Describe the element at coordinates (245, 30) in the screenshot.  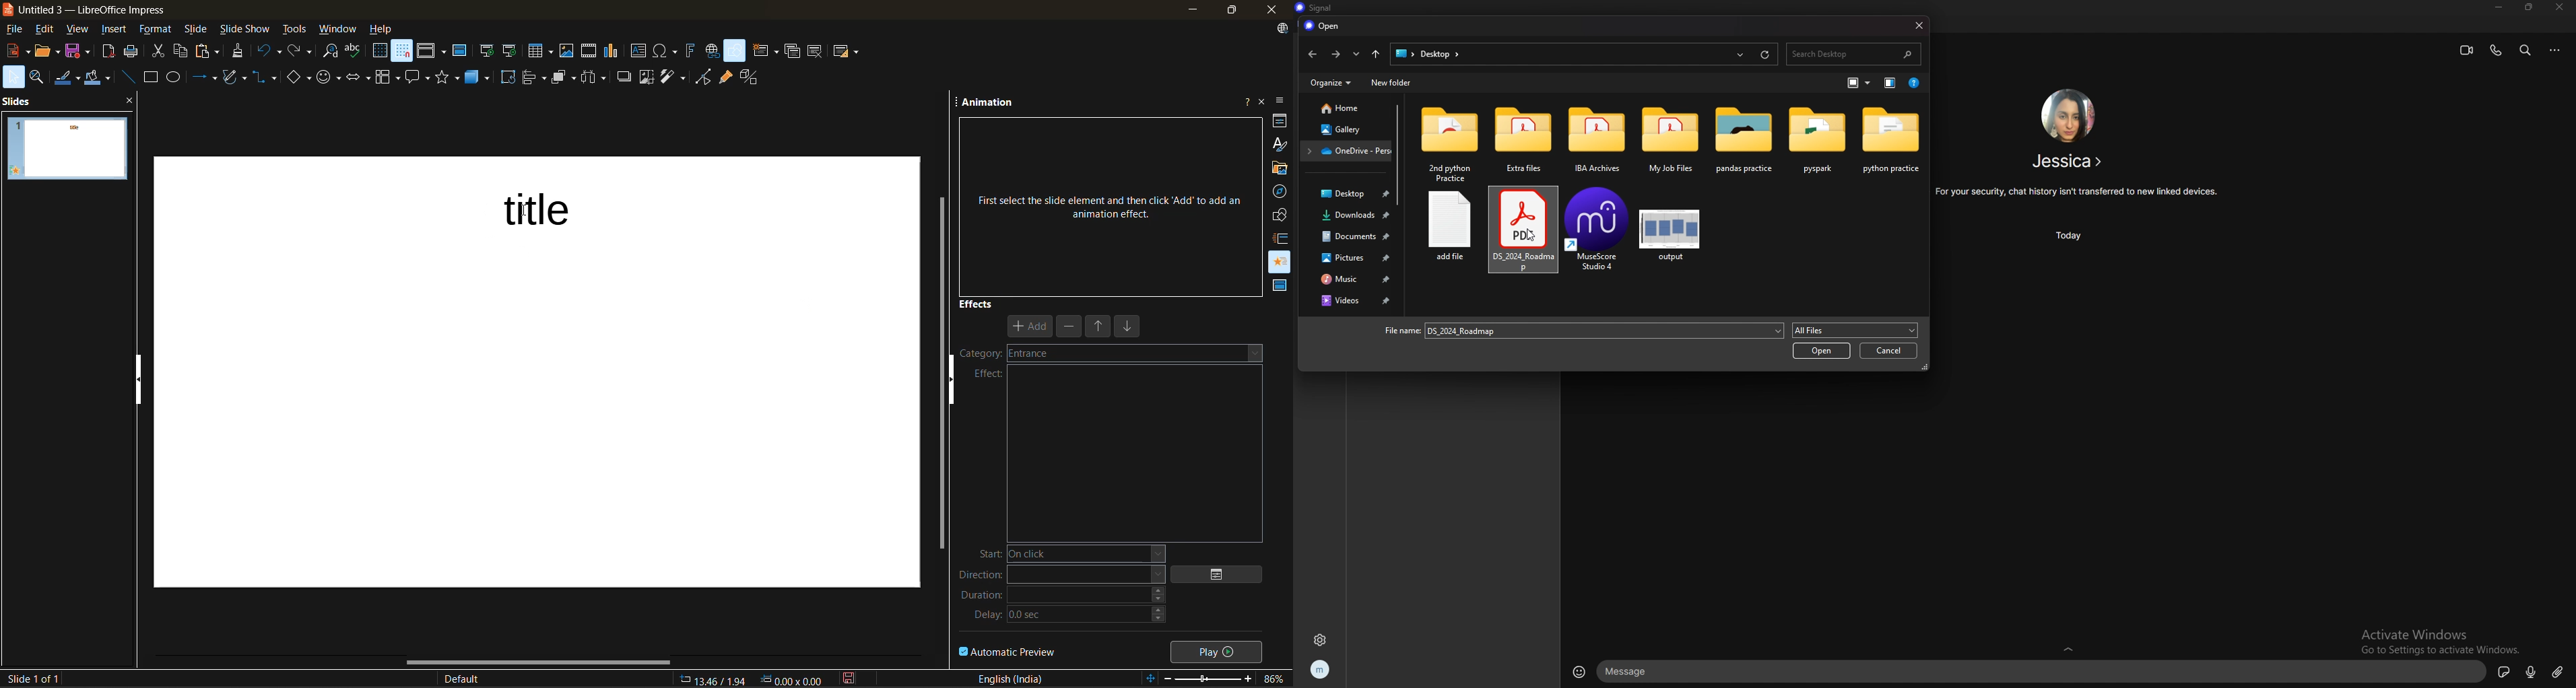
I see `slide show` at that location.